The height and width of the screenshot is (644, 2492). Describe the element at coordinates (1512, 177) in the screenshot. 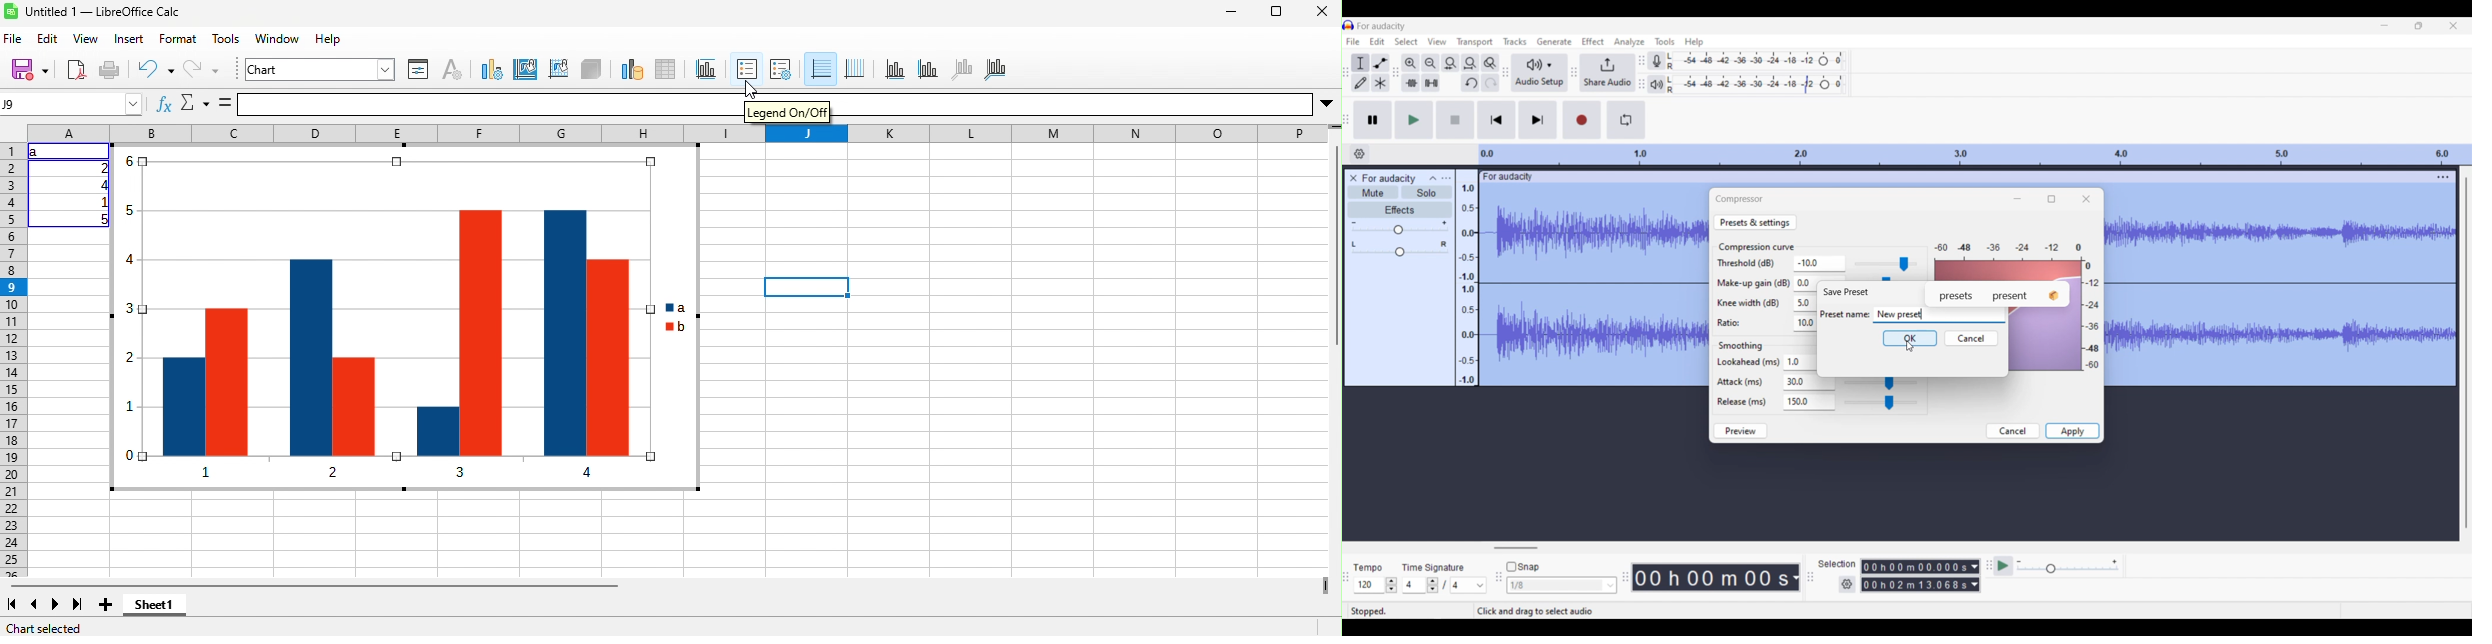

I see `for audacity` at that location.